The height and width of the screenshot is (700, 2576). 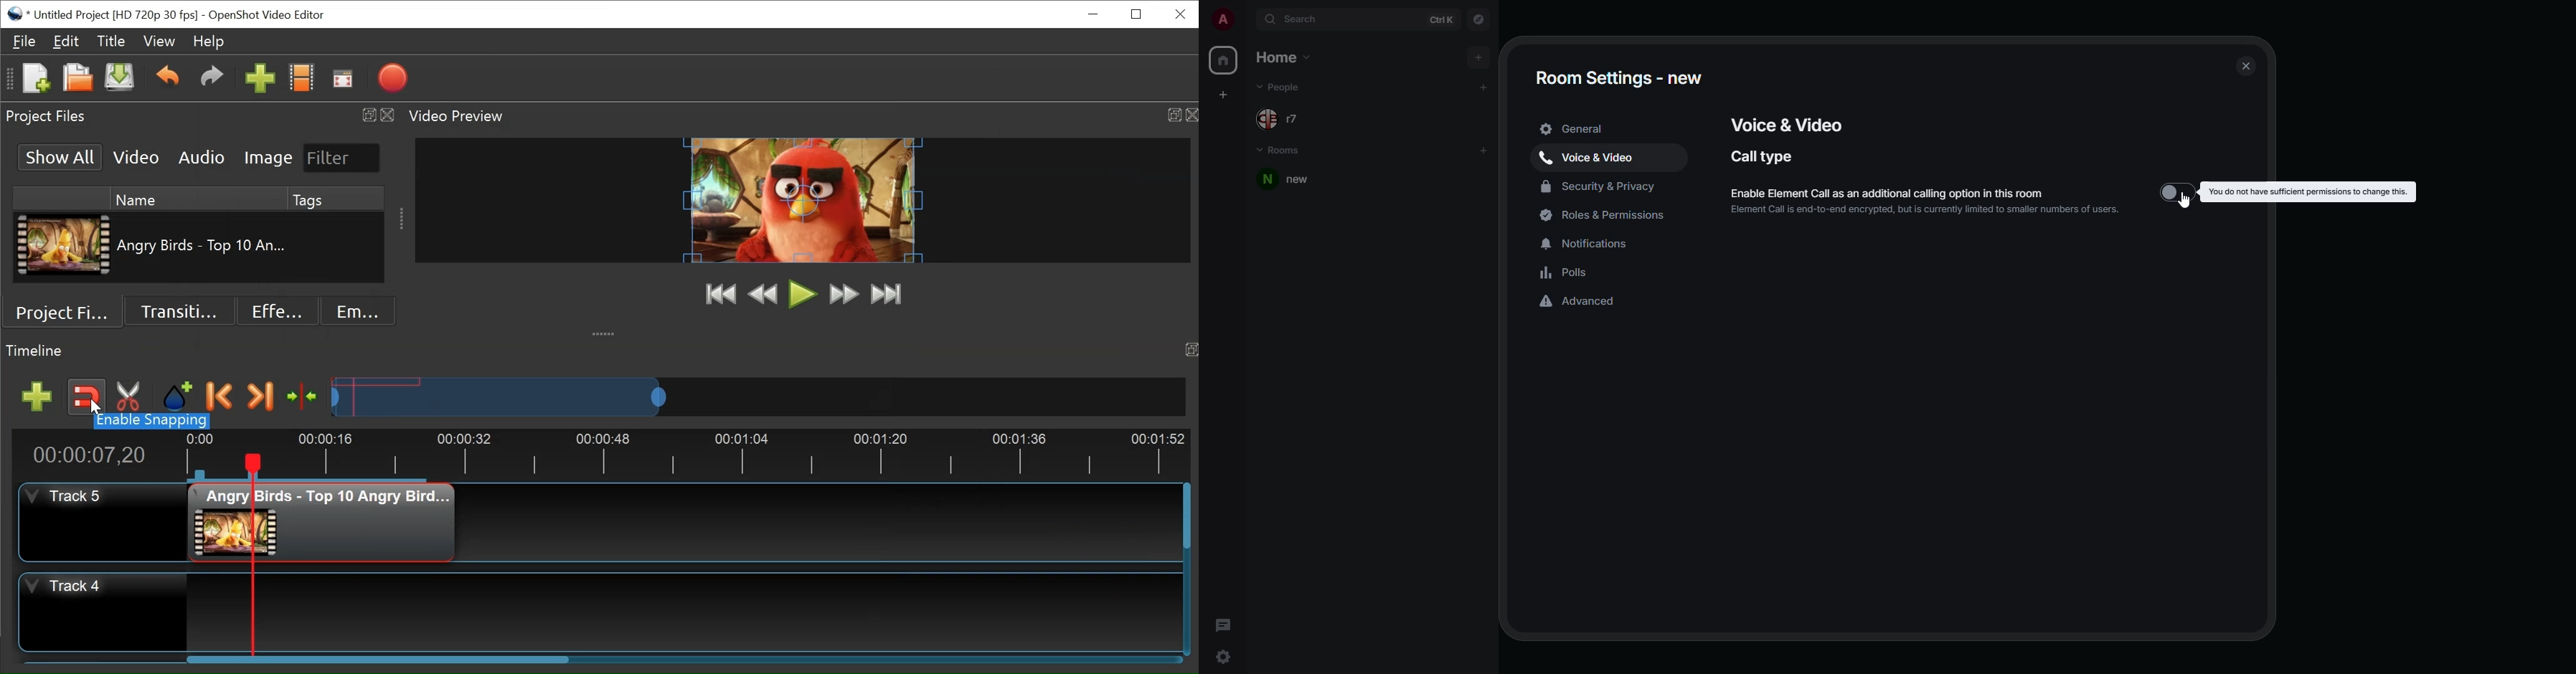 I want to click on Close, so click(x=1179, y=14).